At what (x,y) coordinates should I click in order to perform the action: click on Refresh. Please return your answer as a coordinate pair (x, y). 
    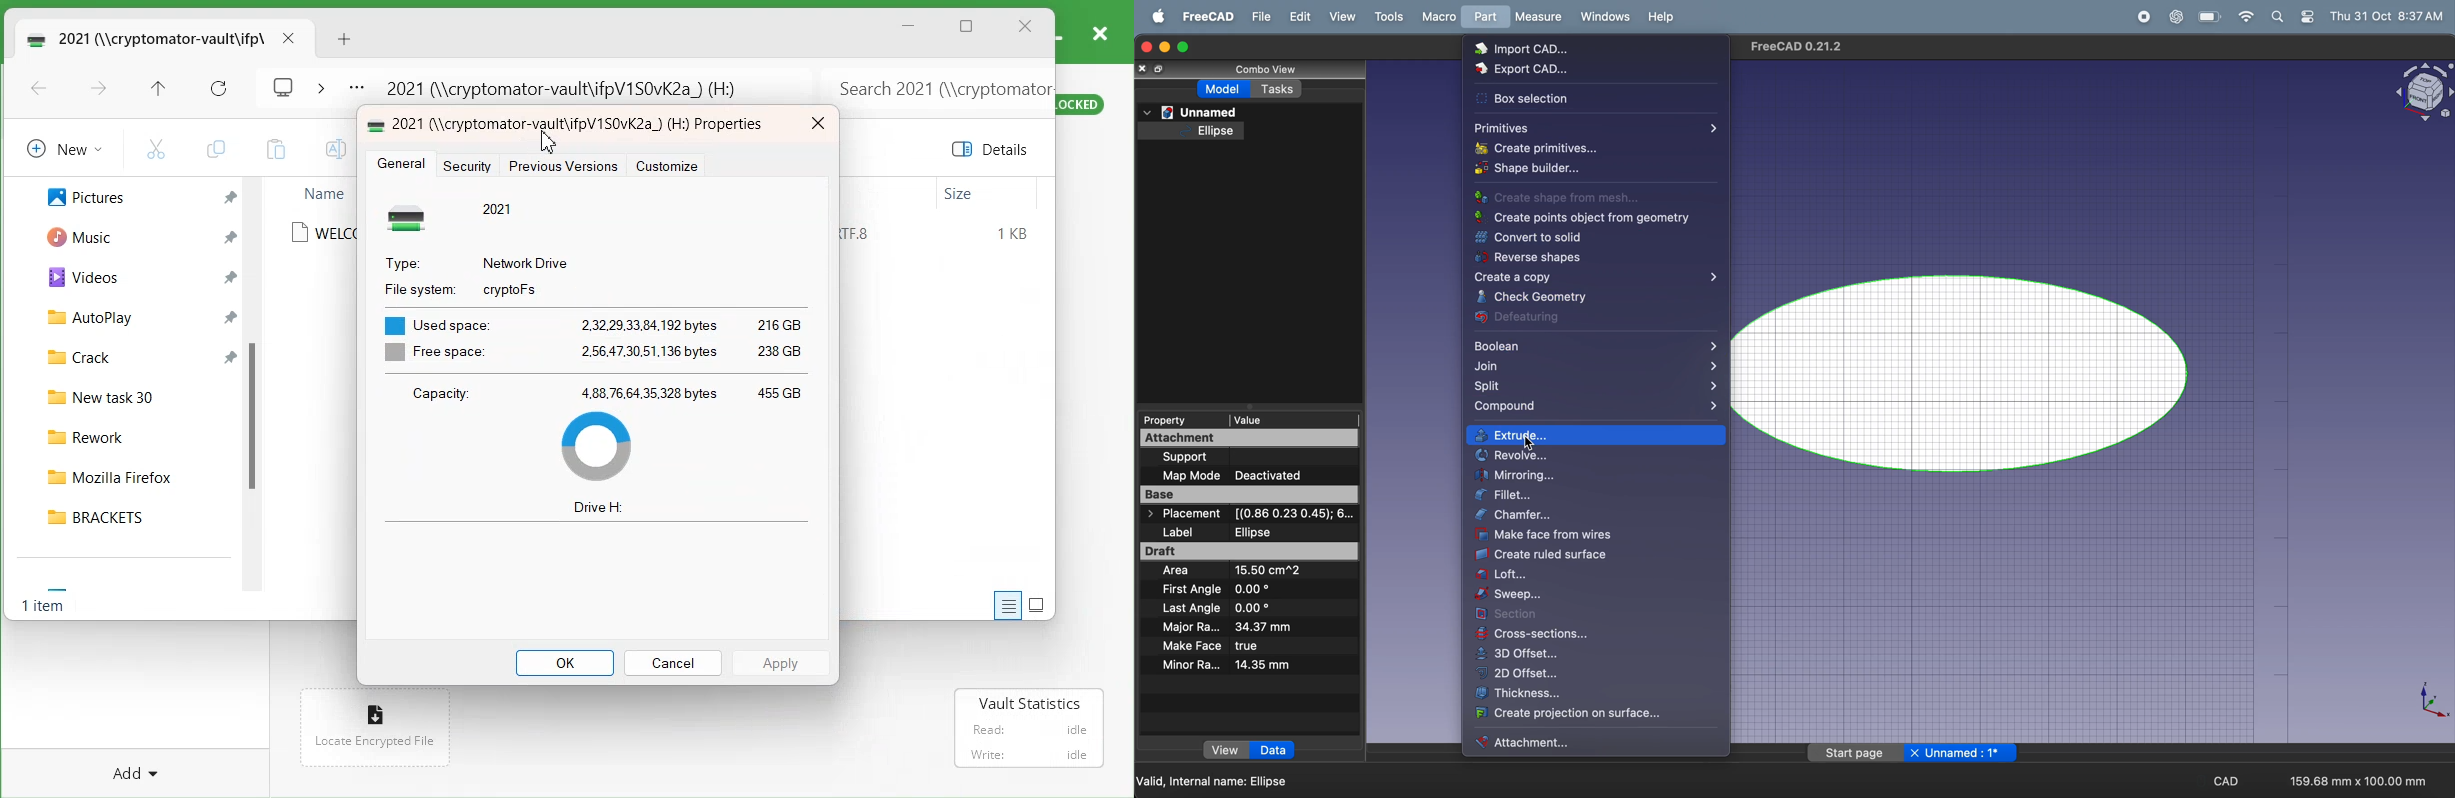
    Looking at the image, I should click on (219, 89).